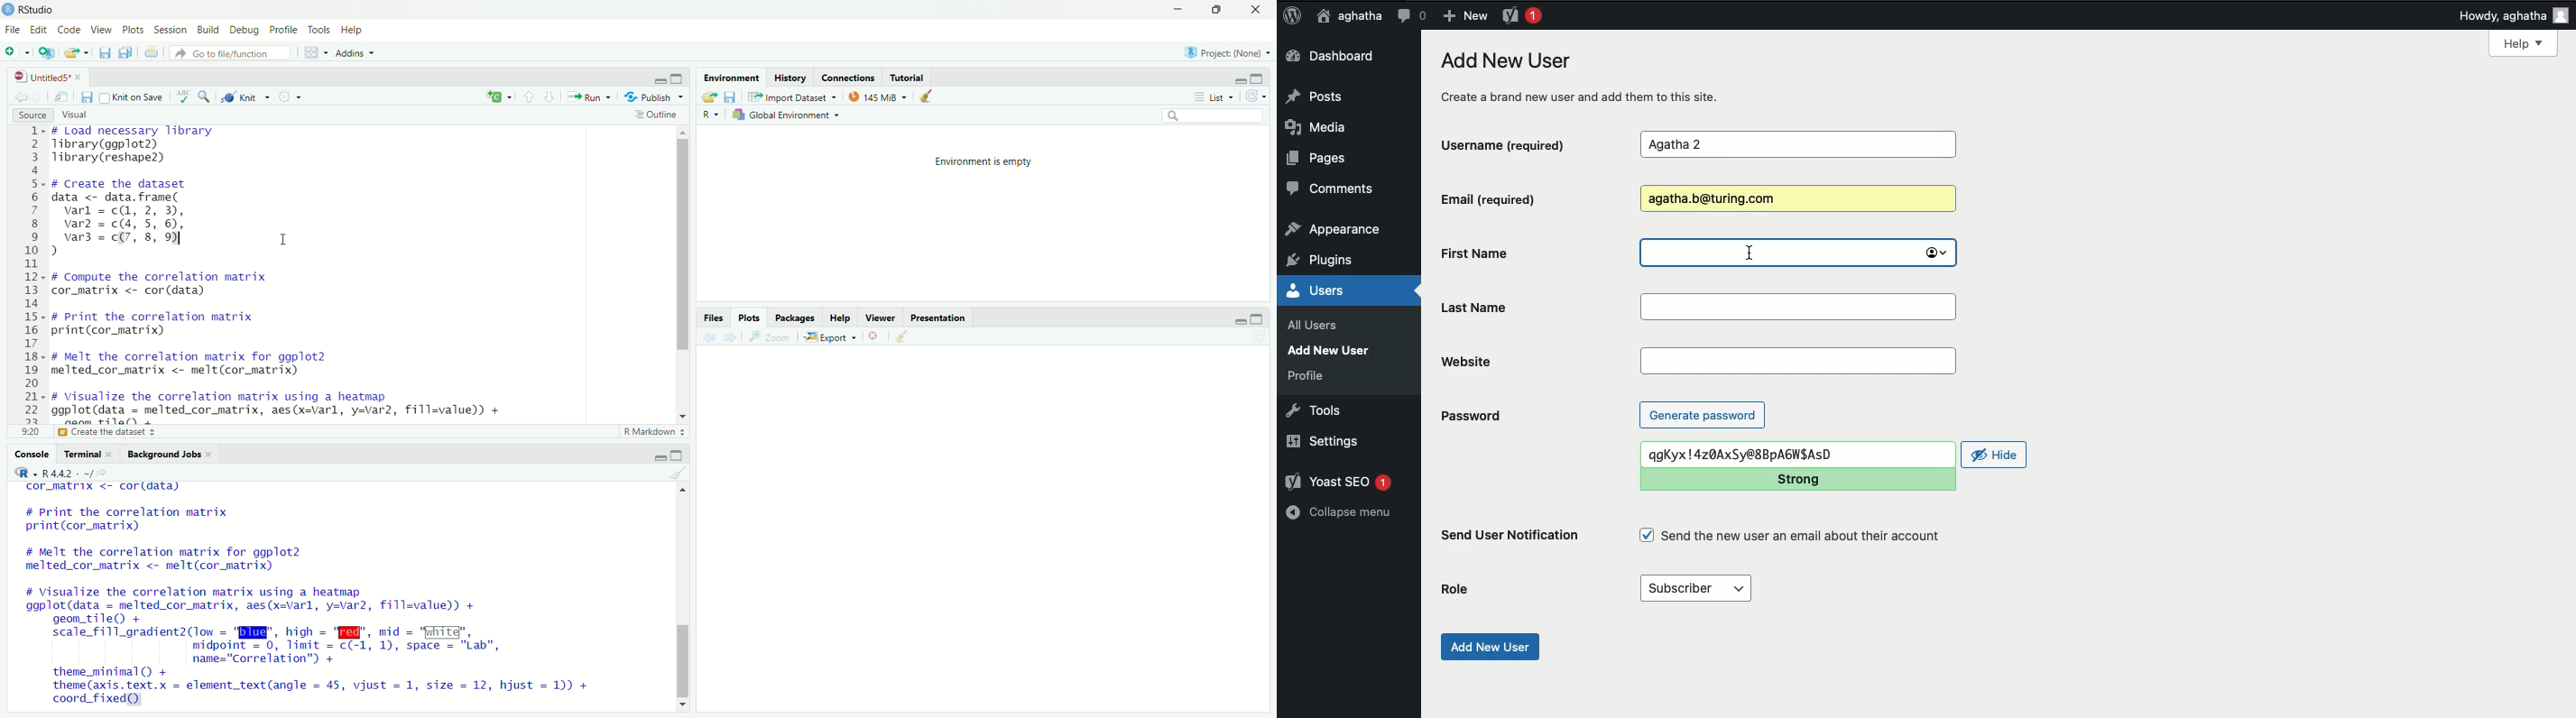 Image resolution: width=2576 pixels, height=728 pixels. What do you see at coordinates (1796, 362) in the screenshot?
I see `Website` at bounding box center [1796, 362].